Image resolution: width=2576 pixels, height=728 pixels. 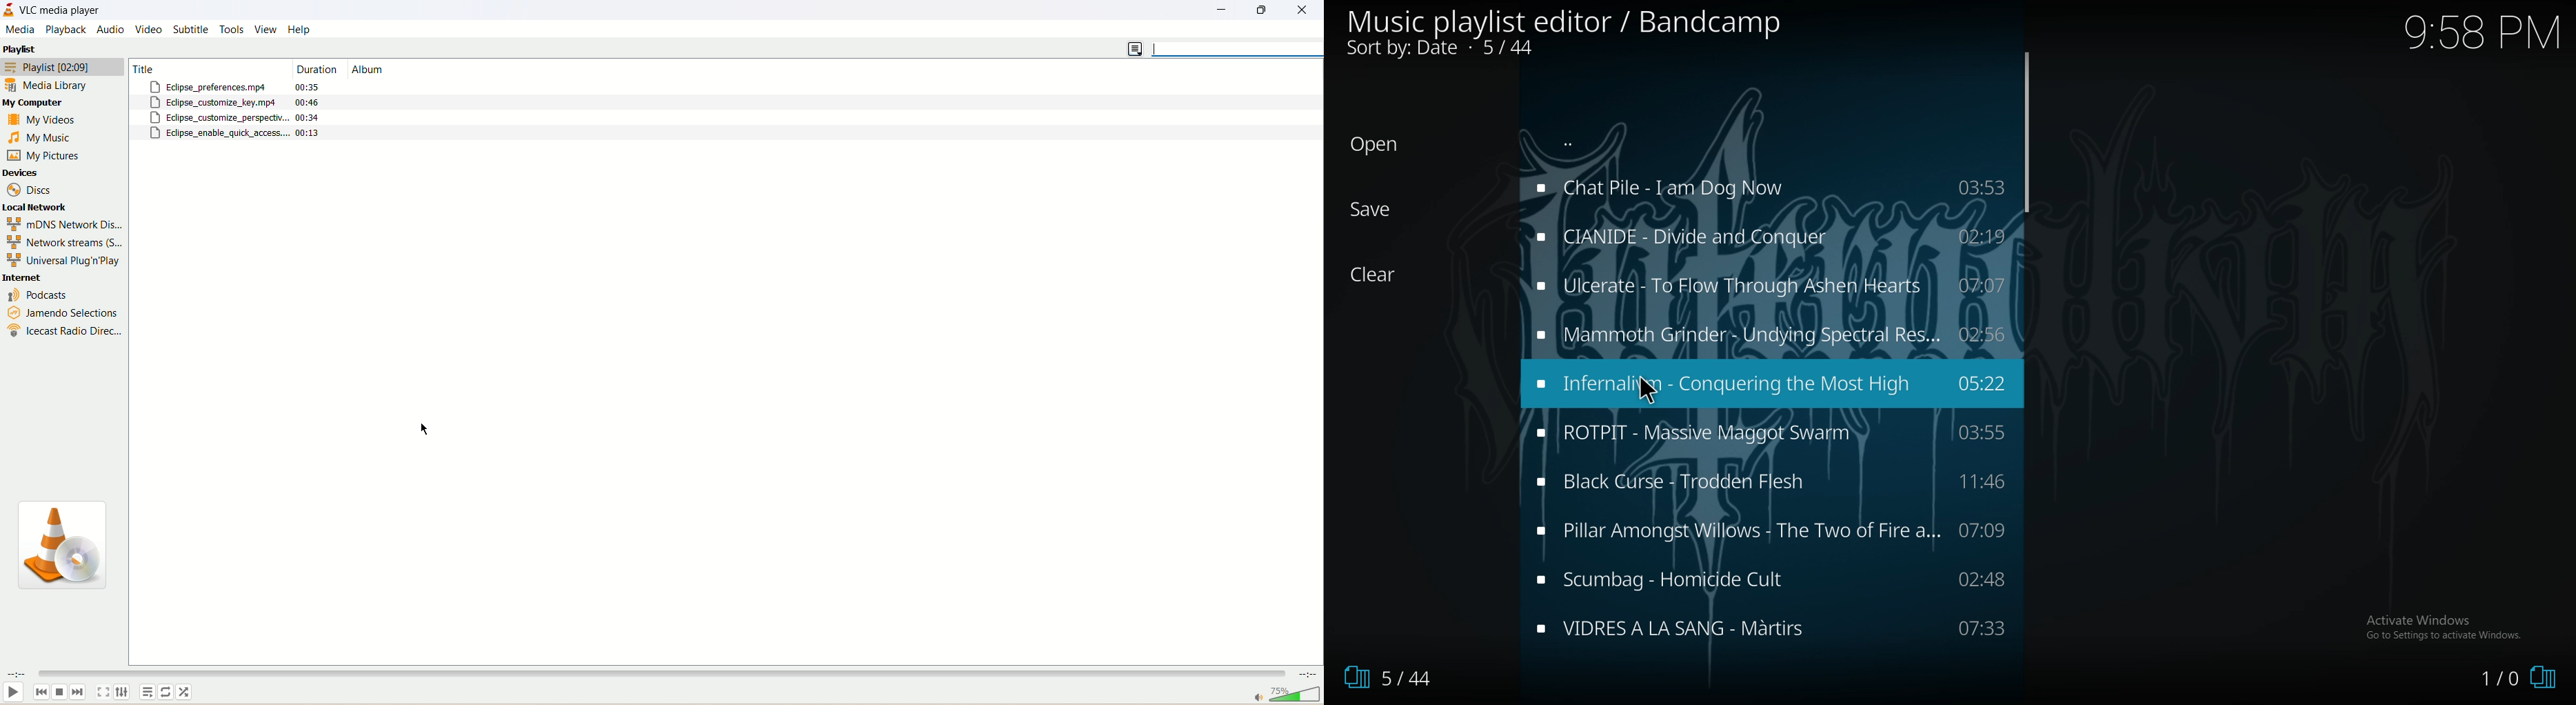 What do you see at coordinates (59, 694) in the screenshot?
I see `stop` at bounding box center [59, 694].